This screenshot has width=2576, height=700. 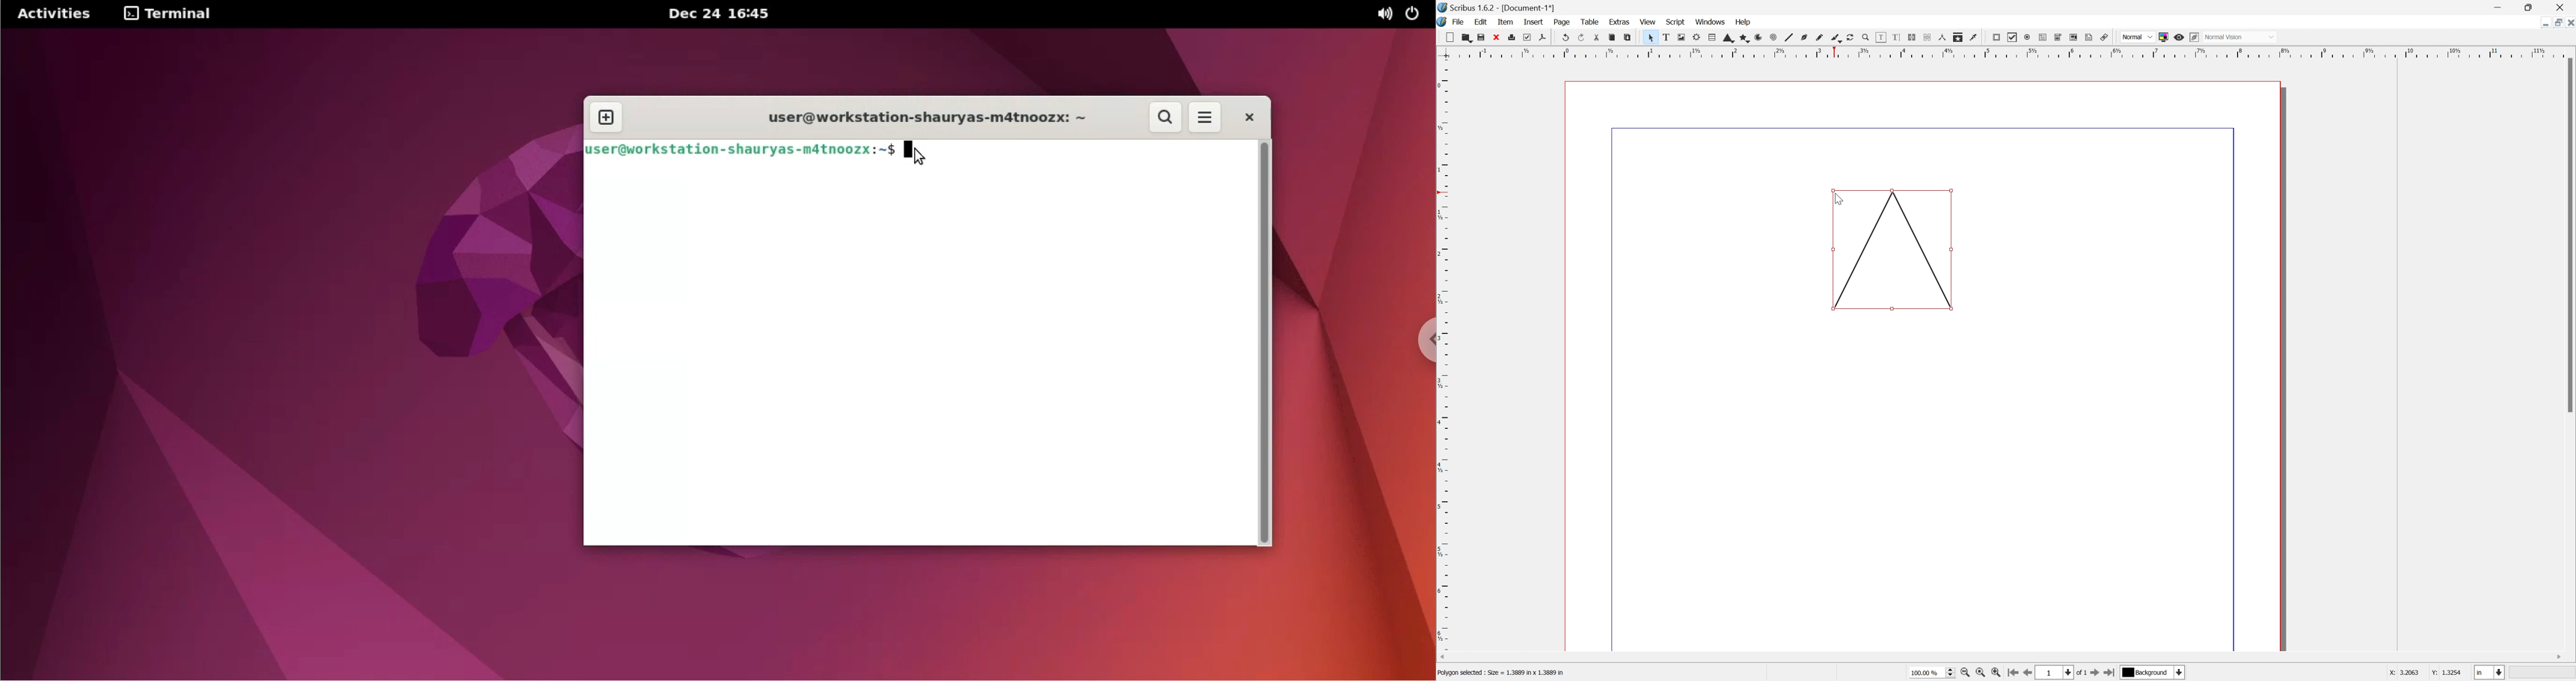 I want to click on Scroll Left, so click(x=1444, y=656).